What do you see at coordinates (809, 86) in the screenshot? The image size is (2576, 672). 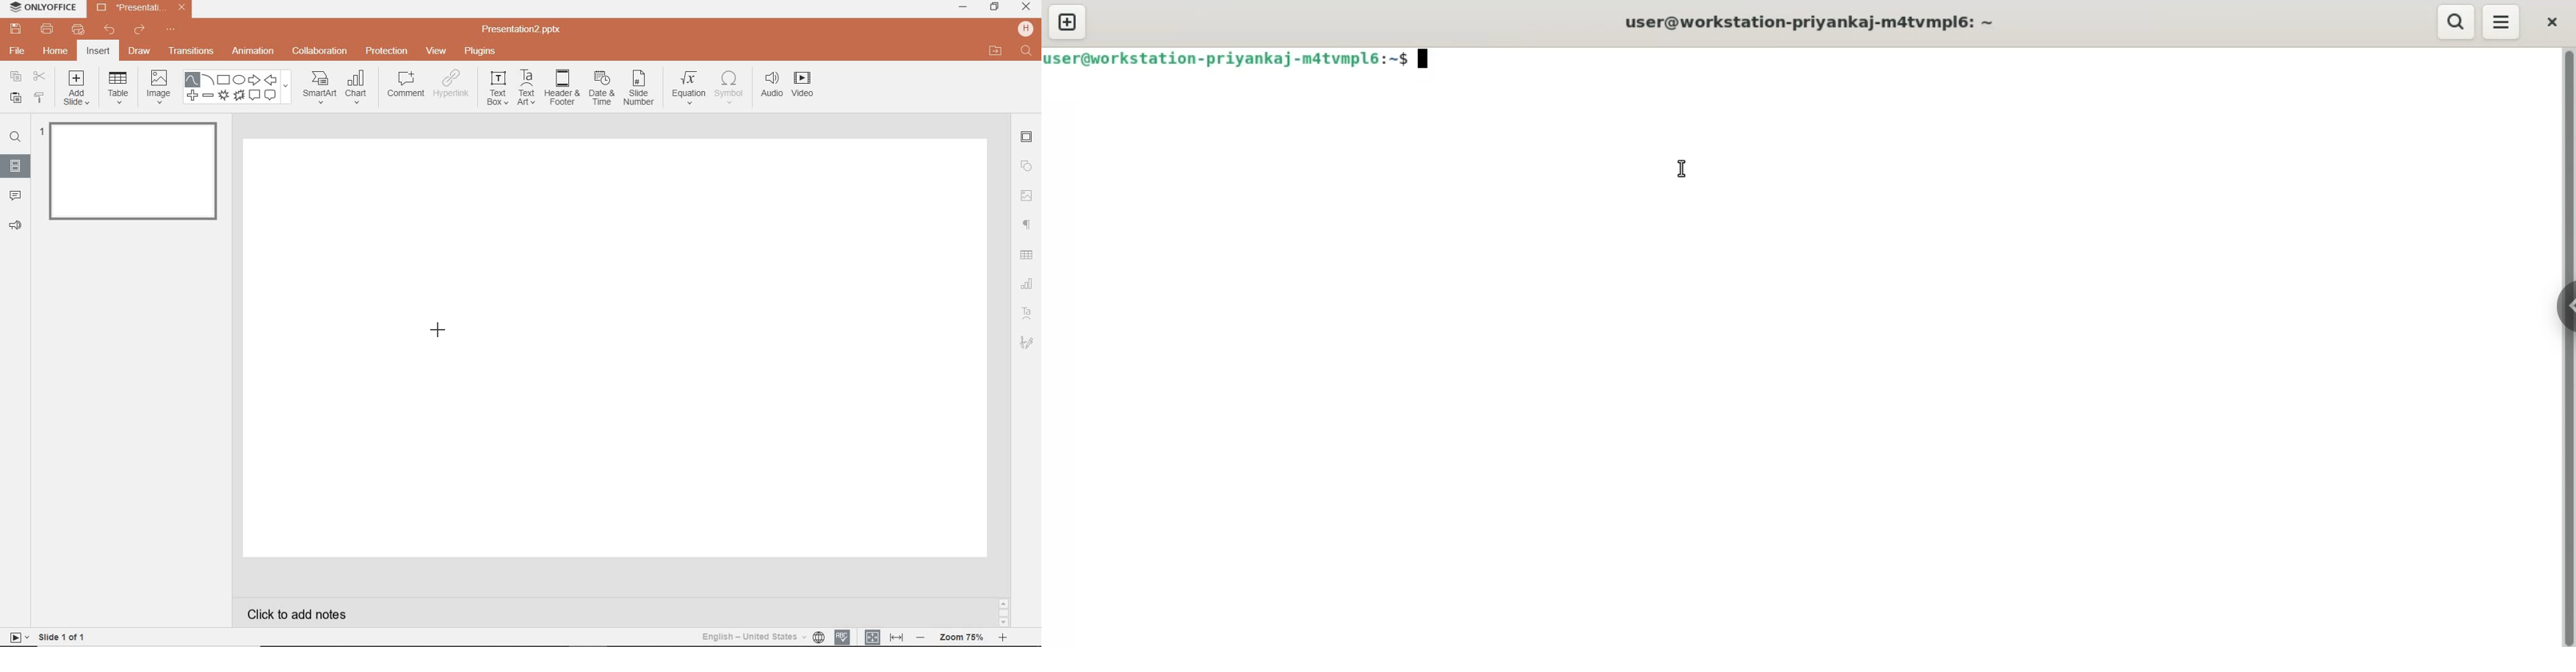 I see `VIDEO` at bounding box center [809, 86].